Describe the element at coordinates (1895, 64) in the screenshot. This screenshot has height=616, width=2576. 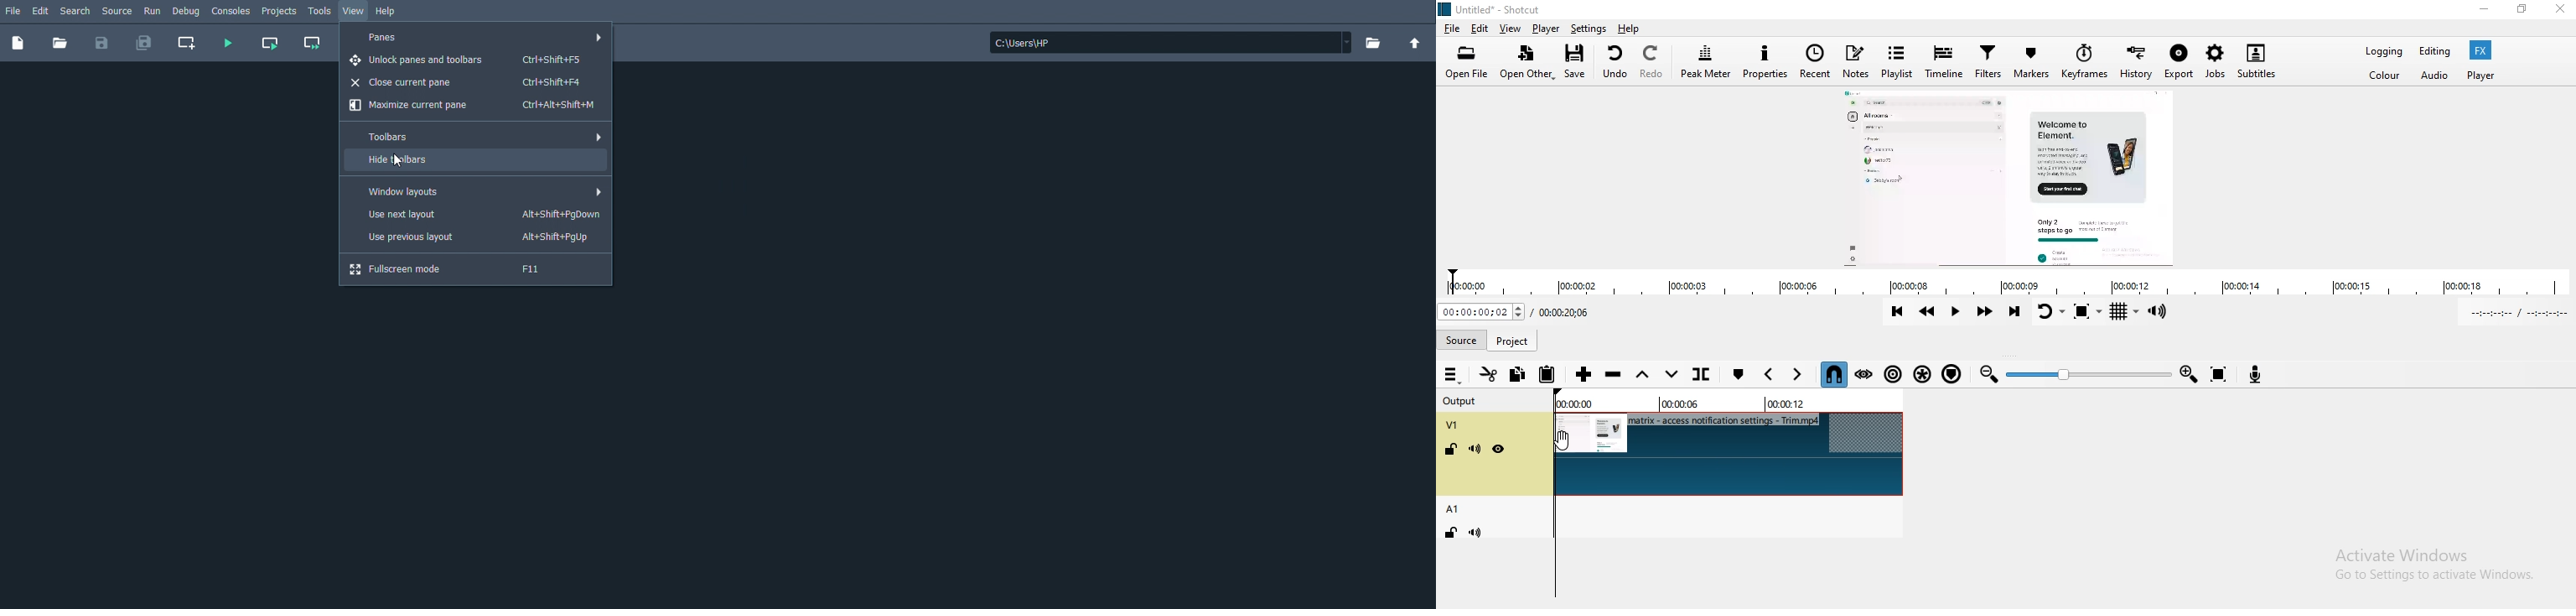
I see `Playlist` at that location.